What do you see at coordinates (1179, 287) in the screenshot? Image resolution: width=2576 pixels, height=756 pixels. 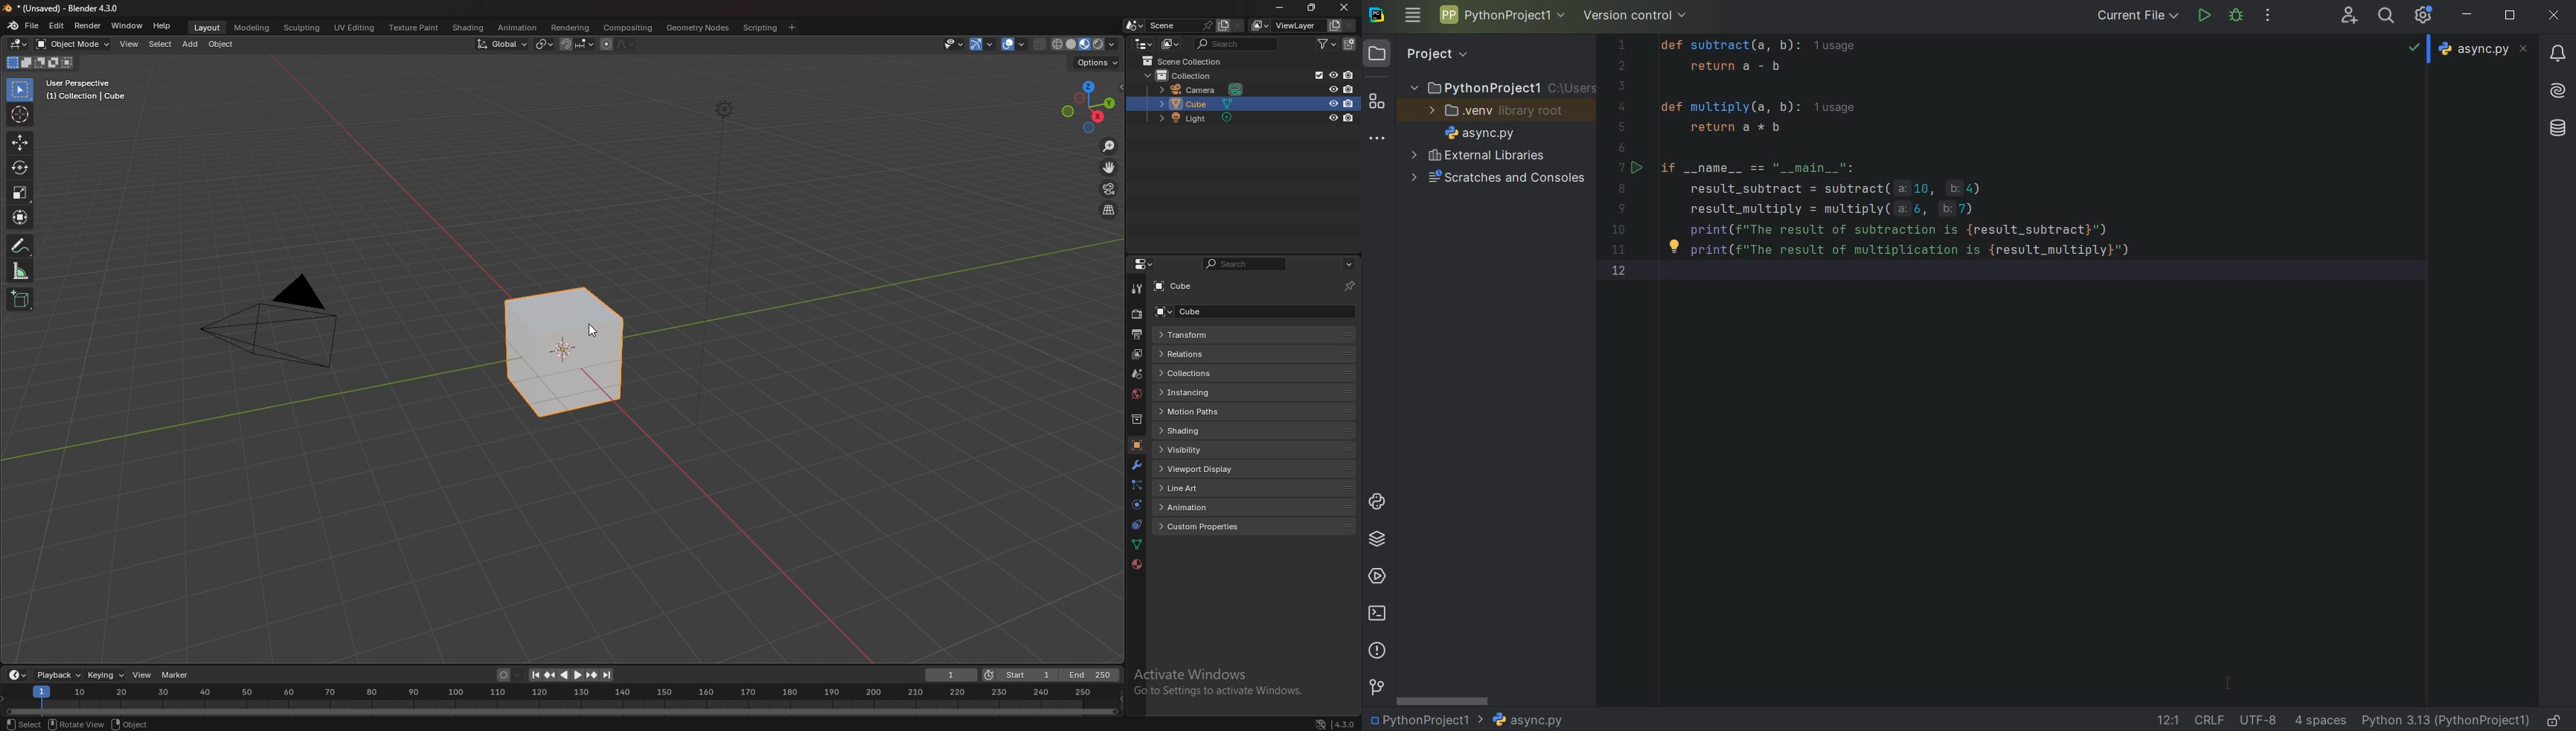 I see `cube` at bounding box center [1179, 287].